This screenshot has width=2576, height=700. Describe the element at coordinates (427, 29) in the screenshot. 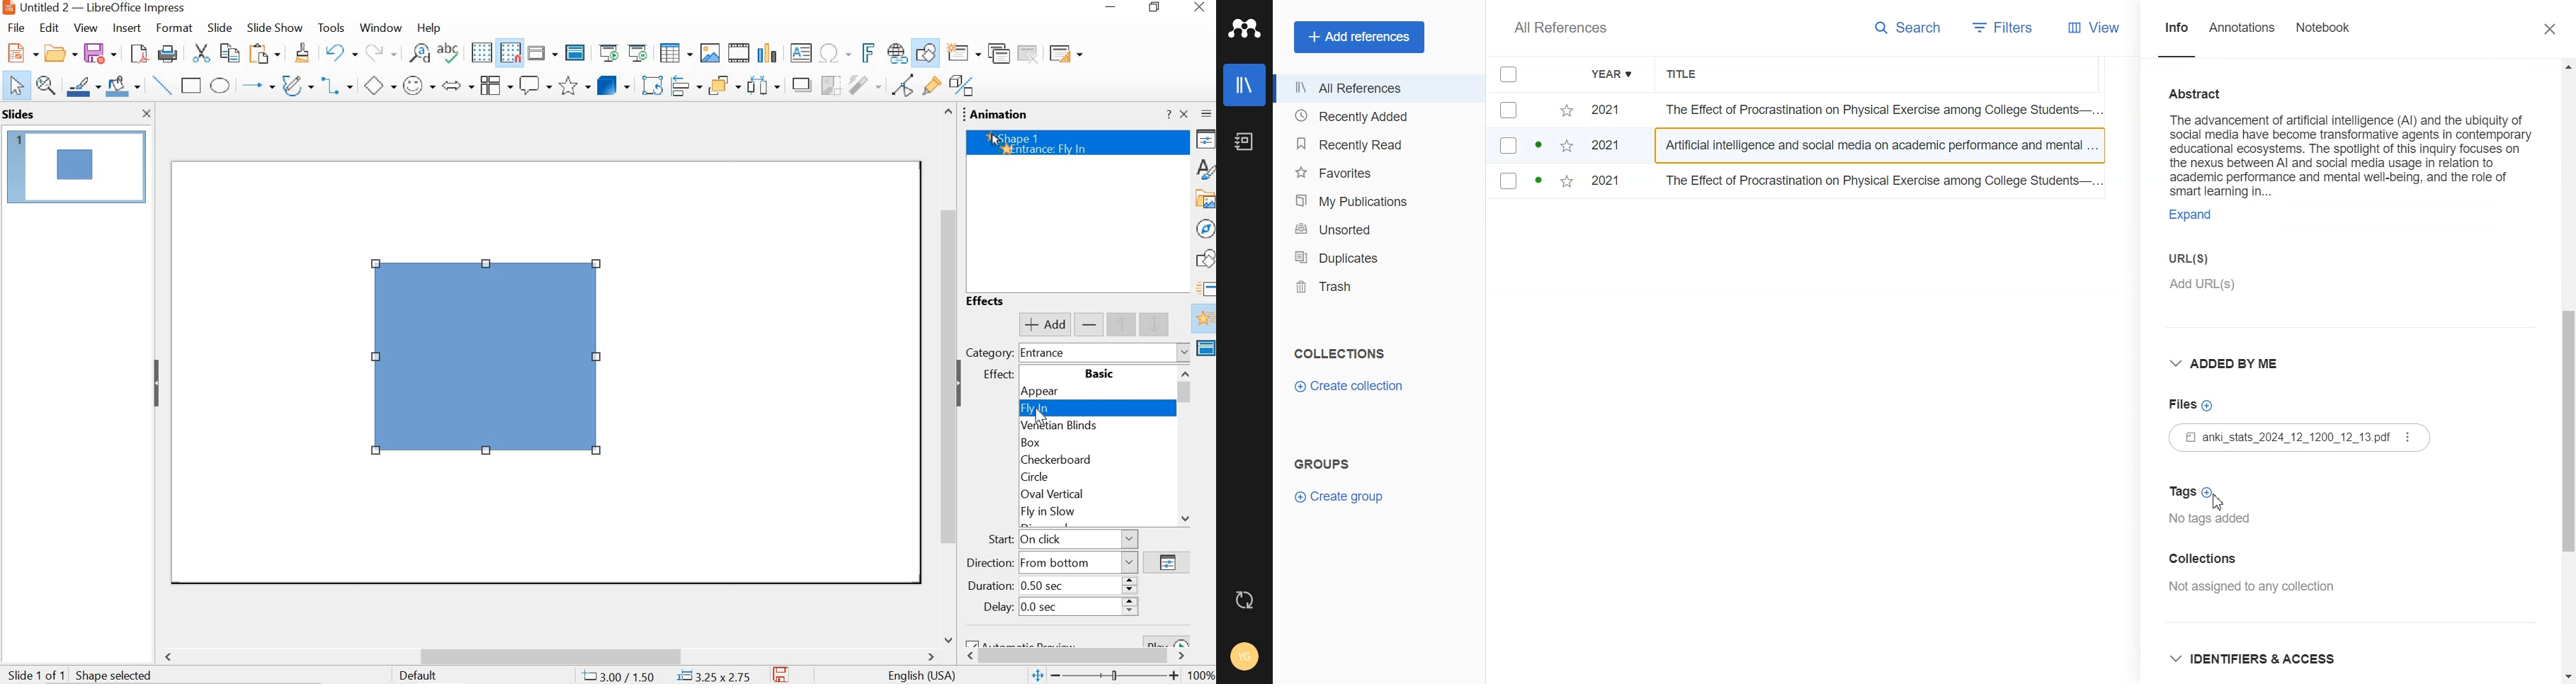

I see `help` at that location.